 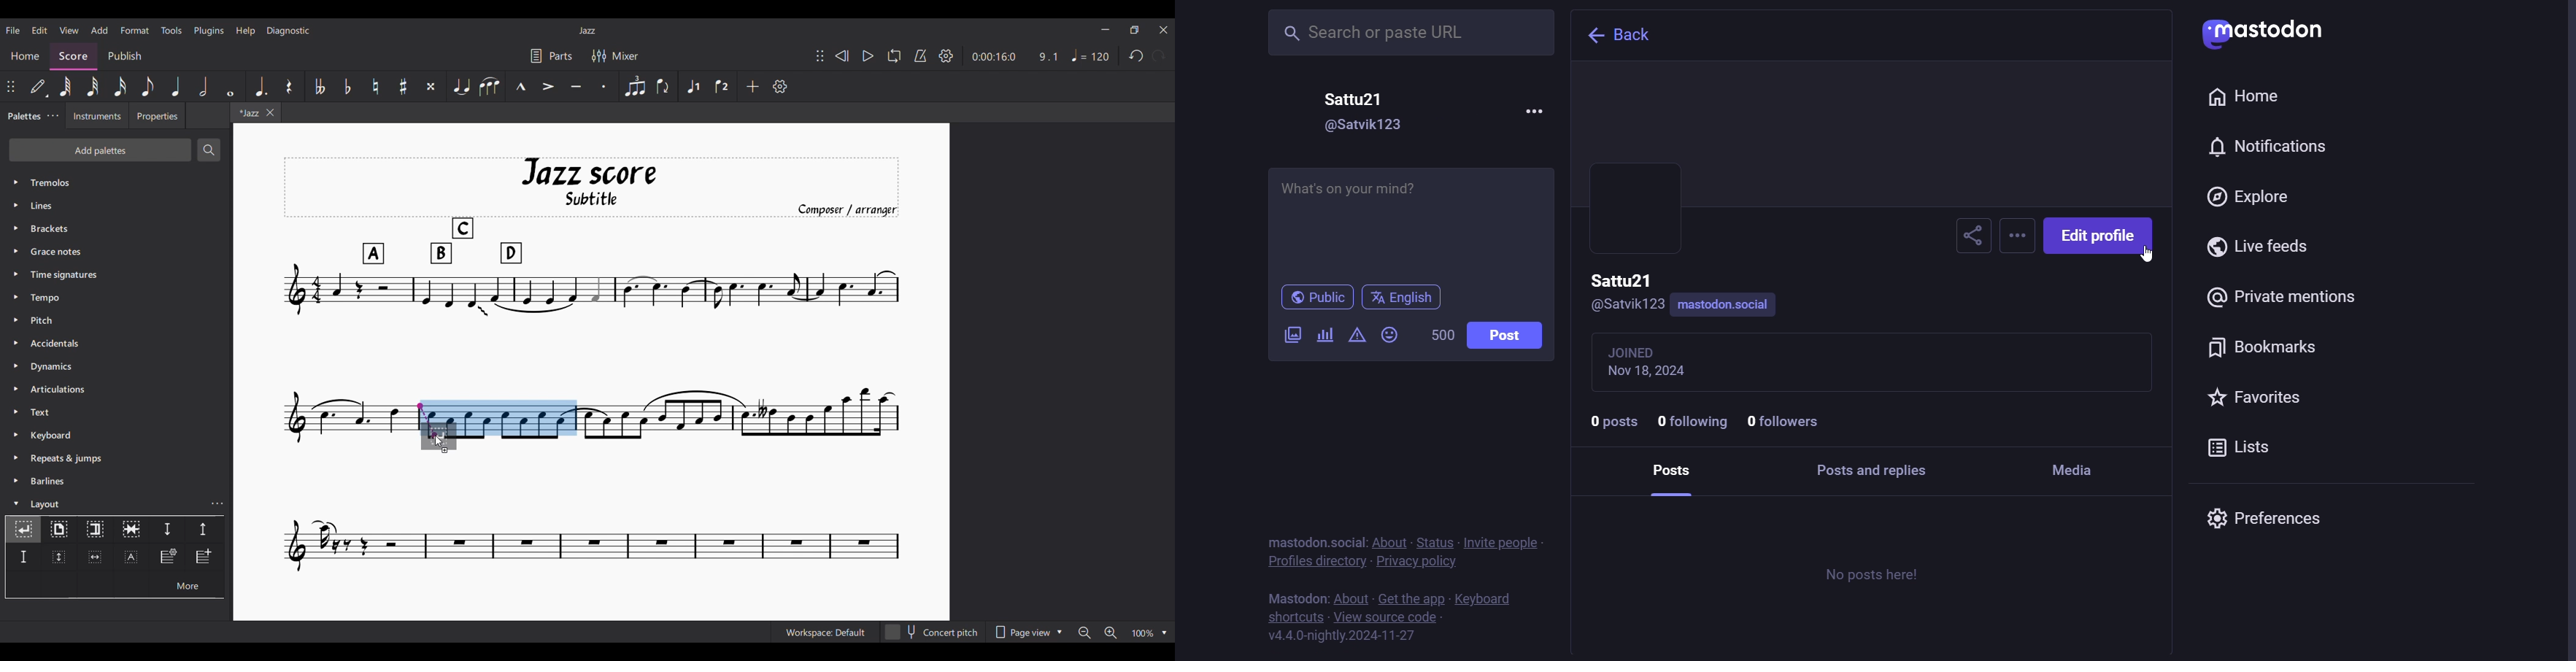 What do you see at coordinates (741, 427) in the screenshot?
I see `Current score` at bounding box center [741, 427].